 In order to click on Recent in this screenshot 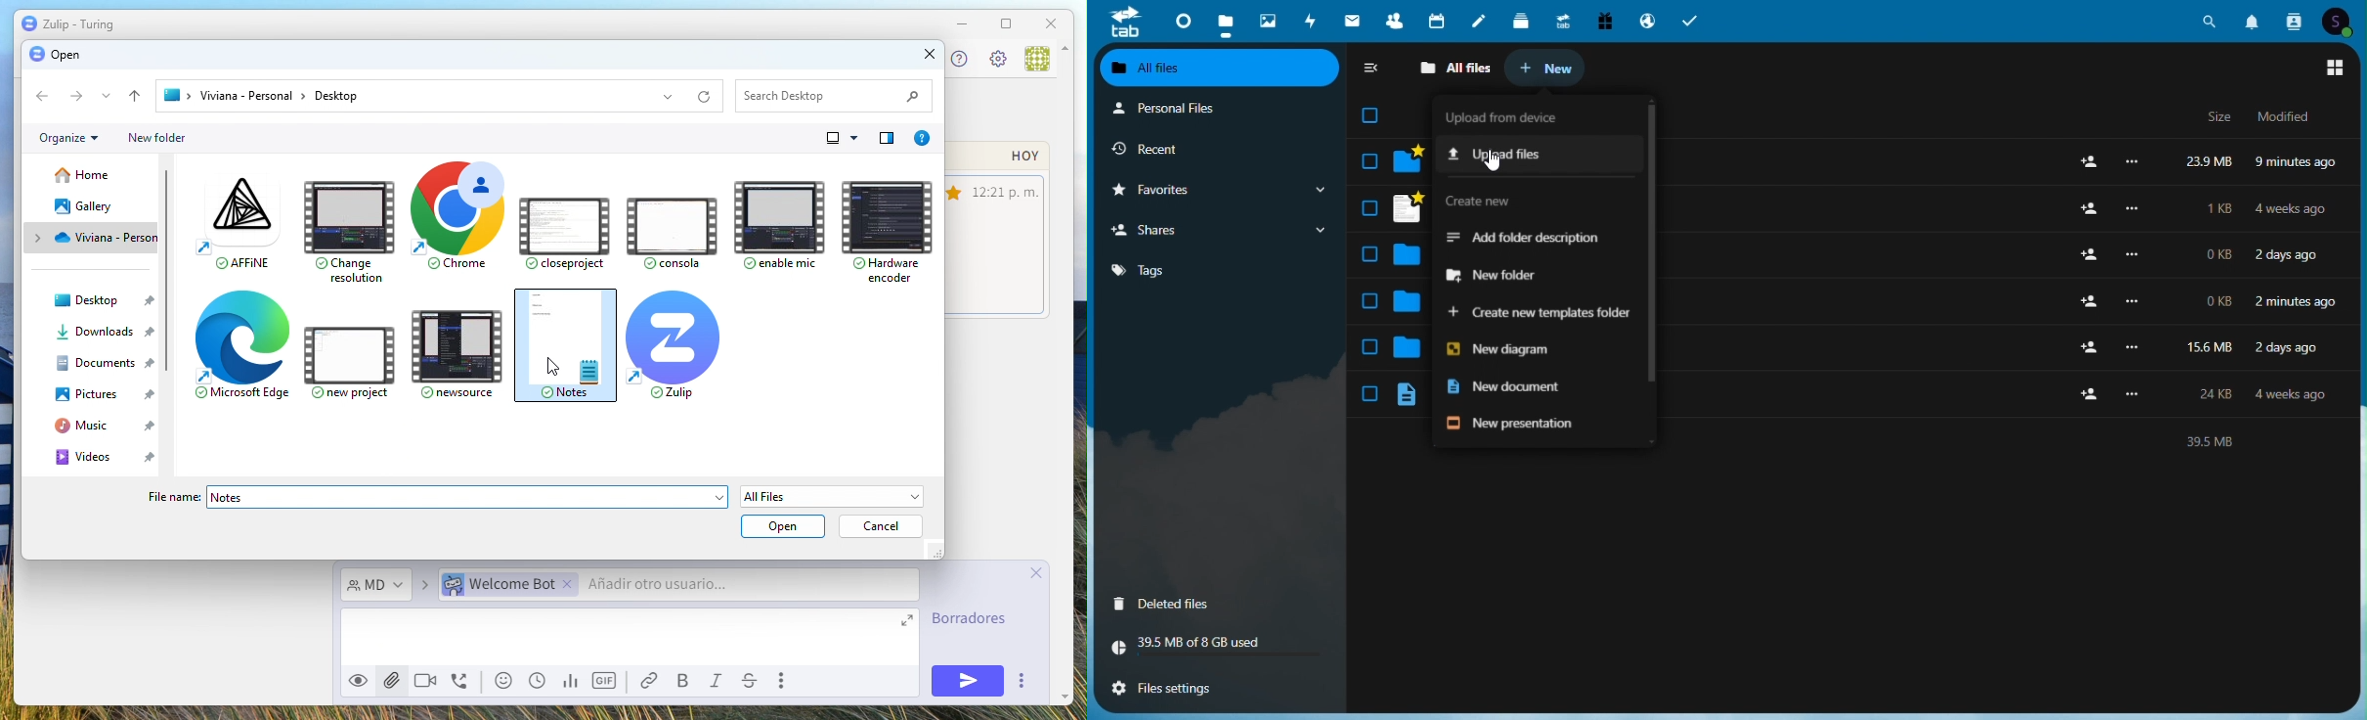, I will do `click(1193, 147)`.